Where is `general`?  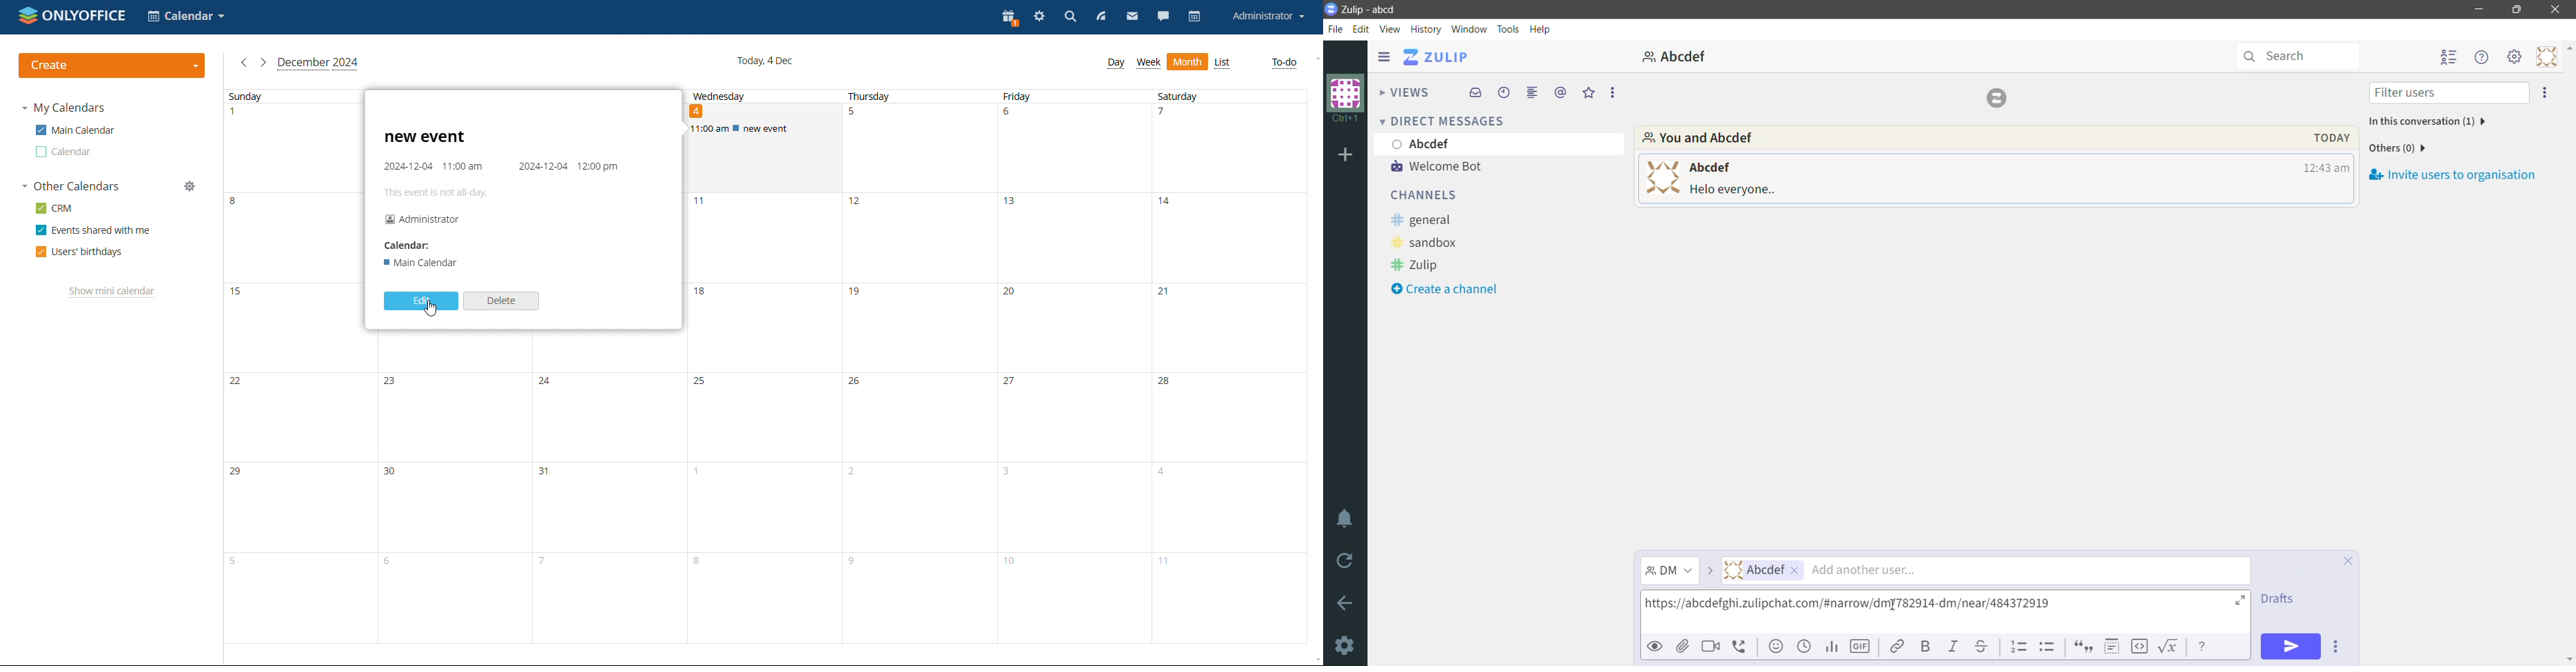 general is located at coordinates (1431, 219).